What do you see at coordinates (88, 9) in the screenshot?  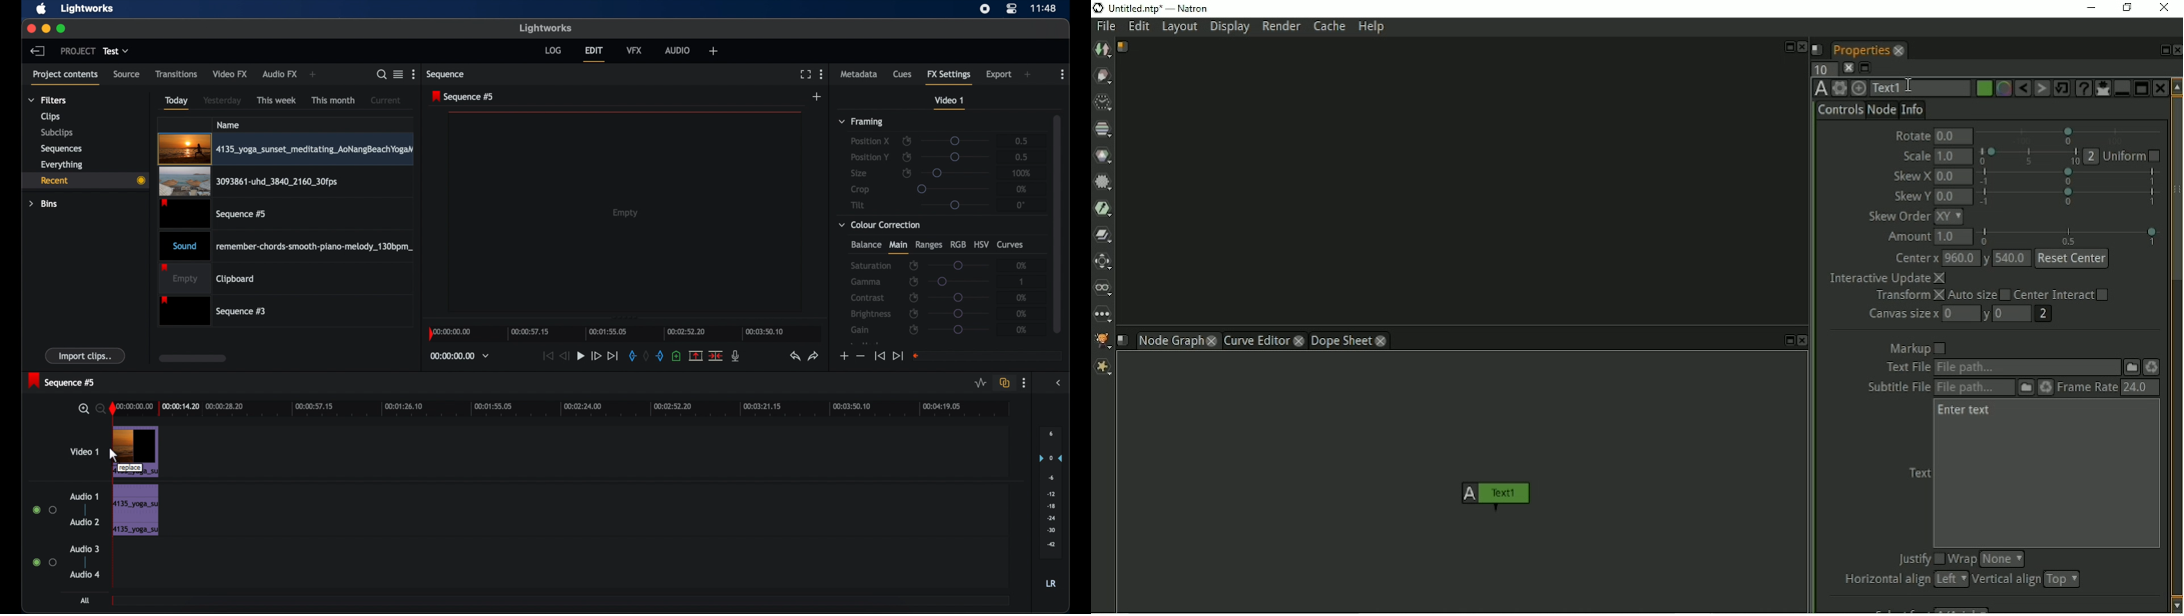 I see `lightworks` at bounding box center [88, 9].